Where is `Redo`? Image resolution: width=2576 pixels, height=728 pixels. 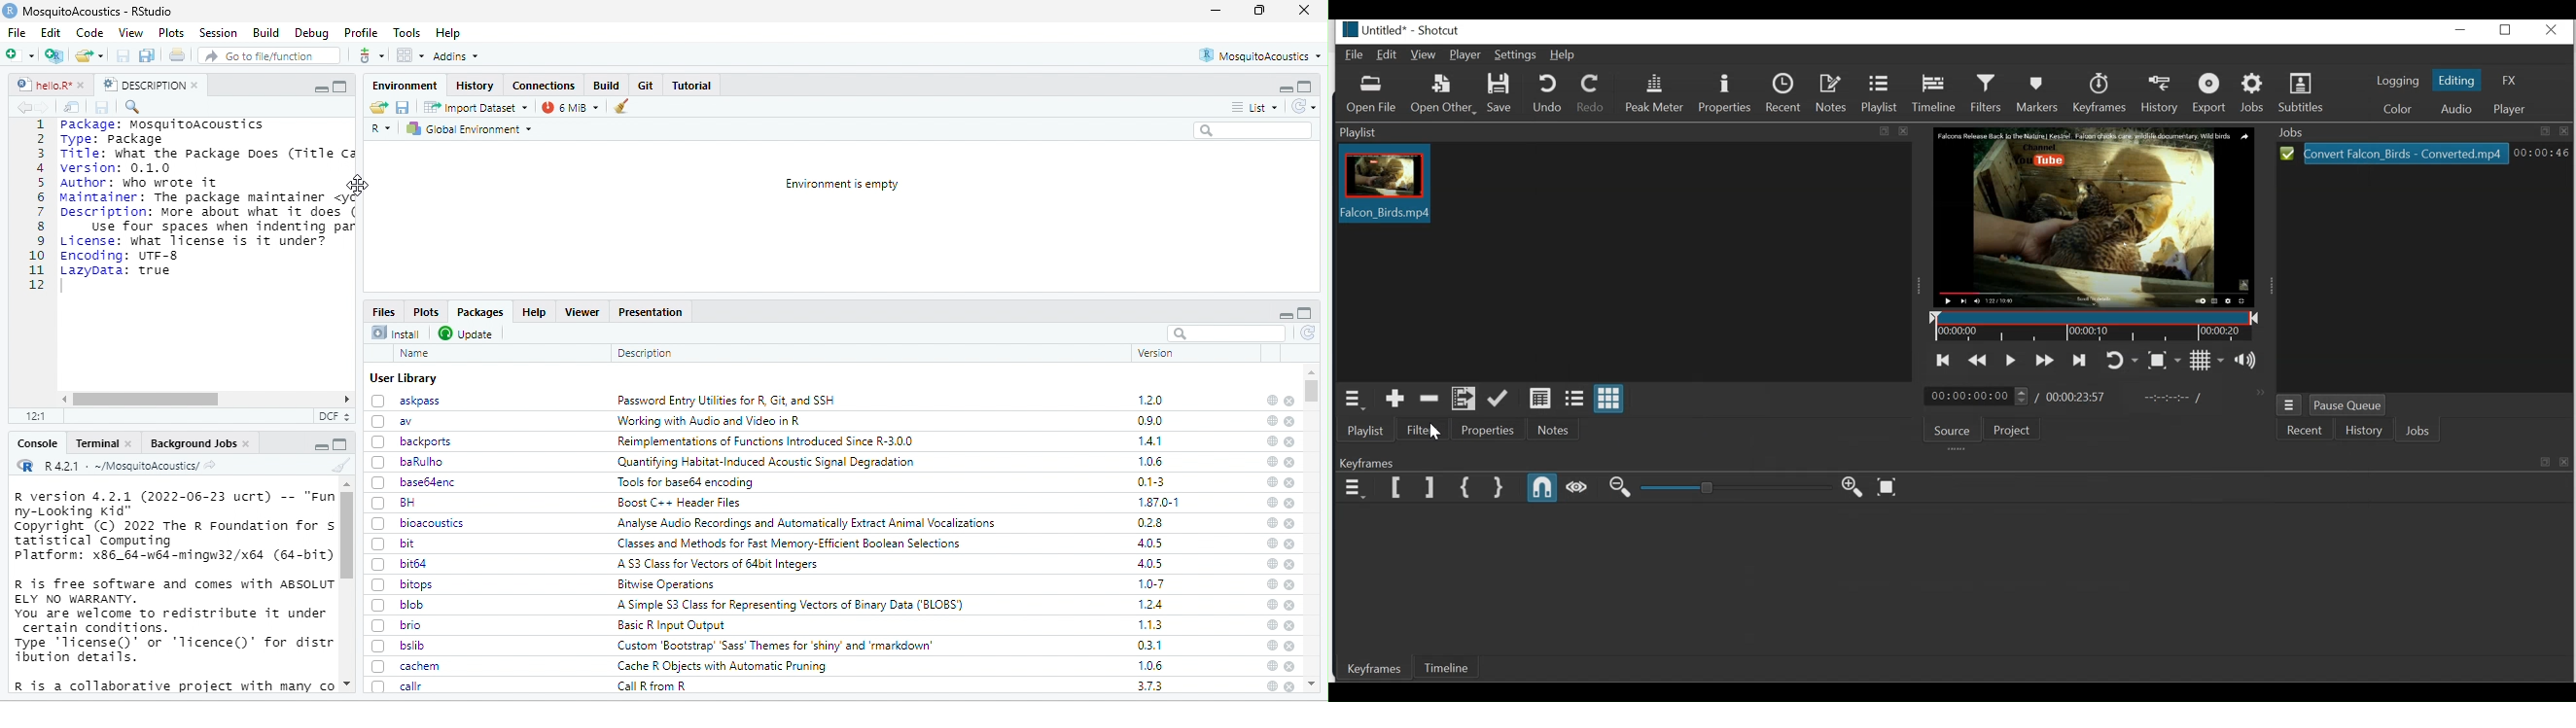
Redo is located at coordinates (1591, 93).